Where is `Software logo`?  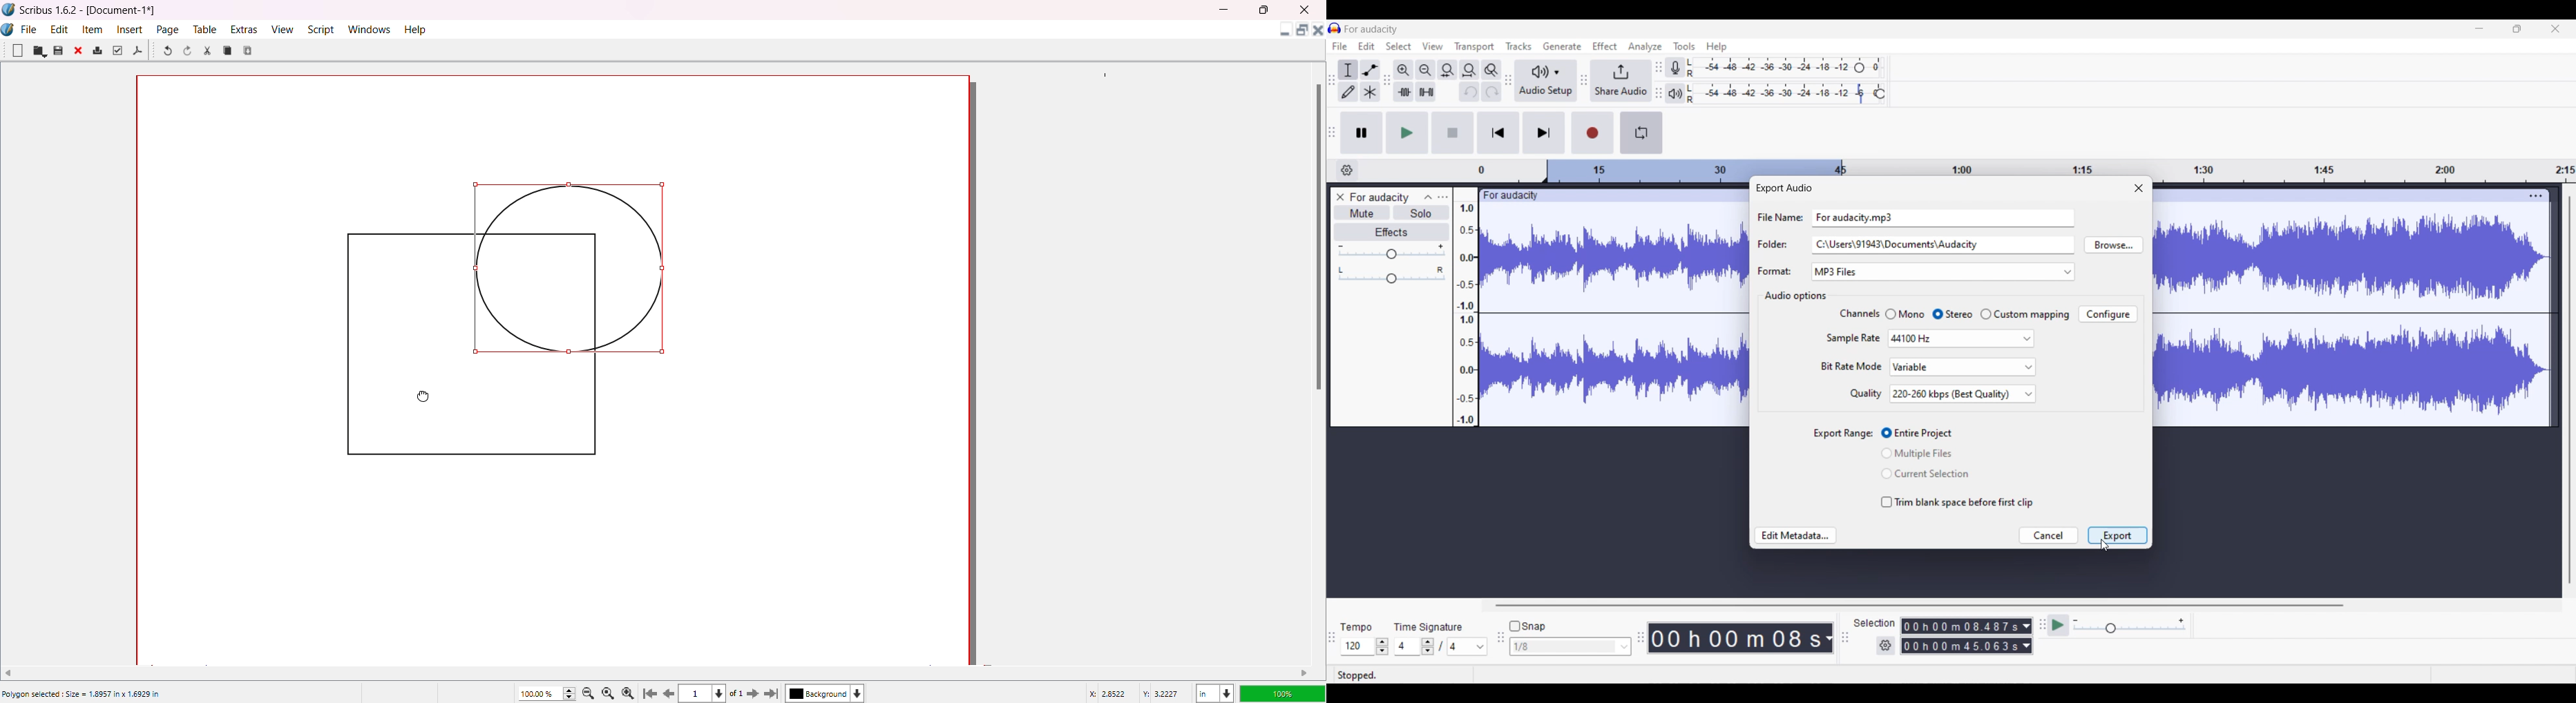 Software logo is located at coordinates (1335, 28).